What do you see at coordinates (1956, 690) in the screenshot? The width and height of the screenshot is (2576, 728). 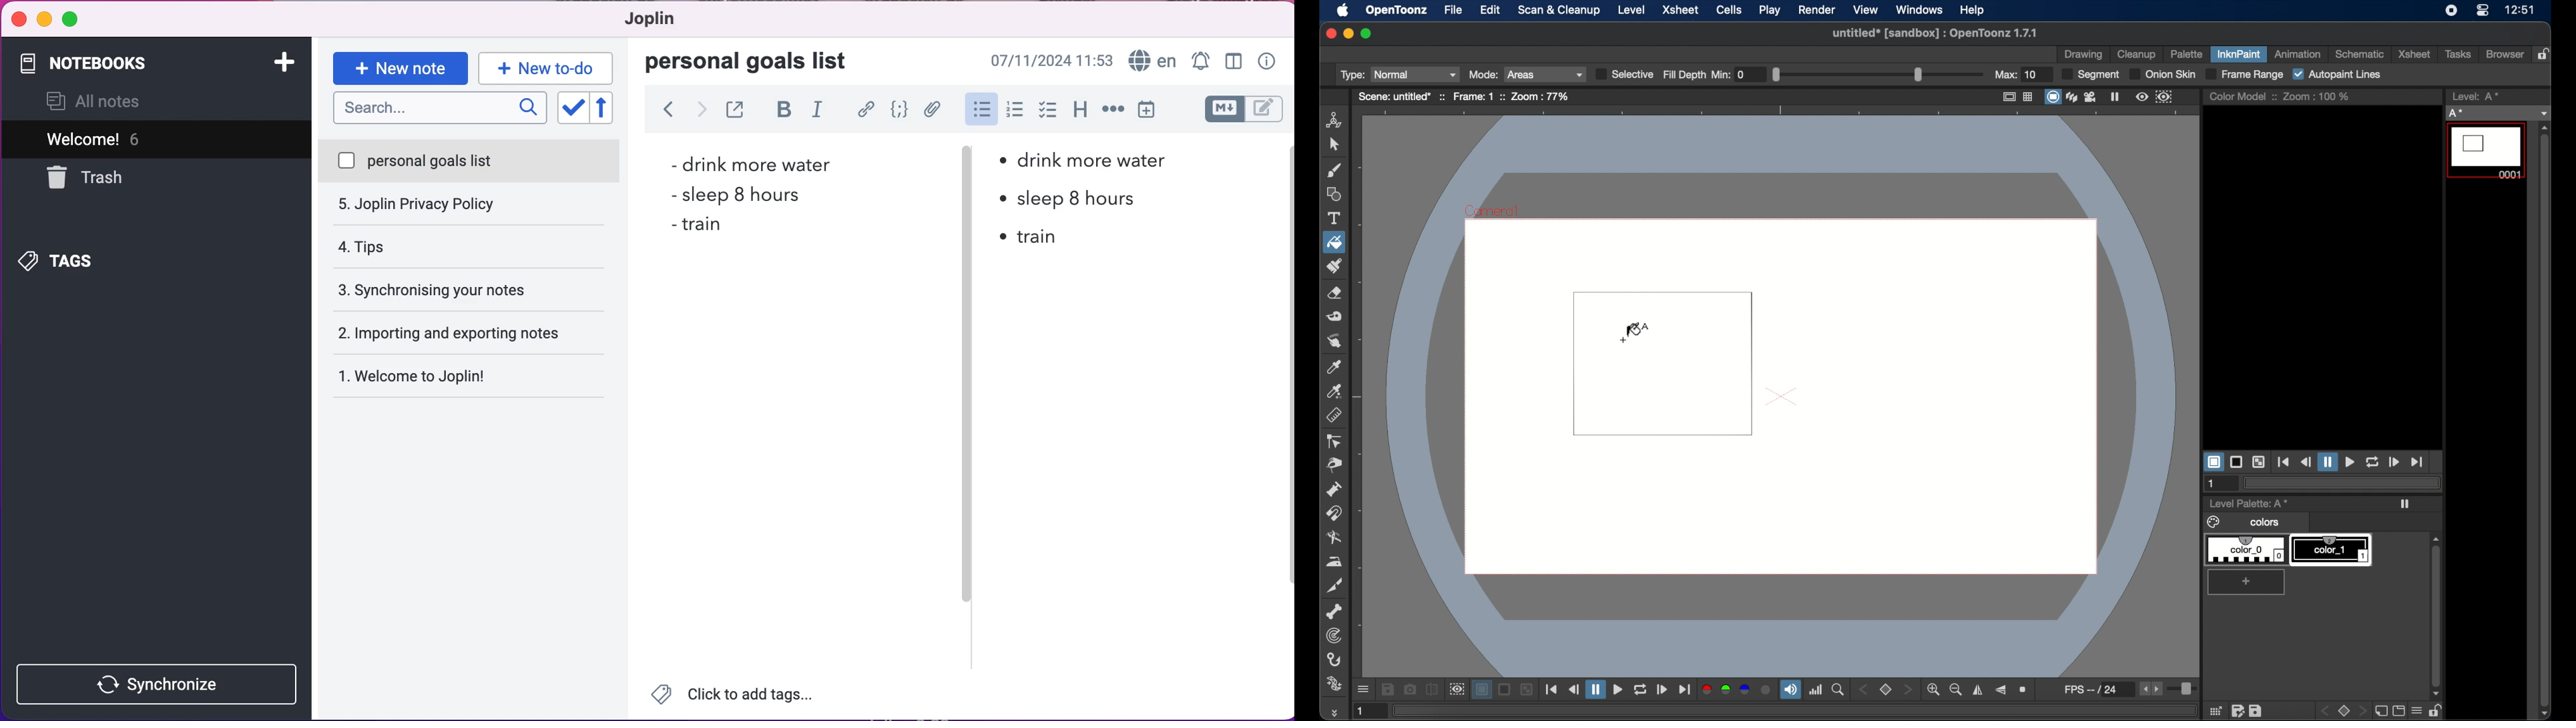 I see `zoom out` at bounding box center [1956, 690].